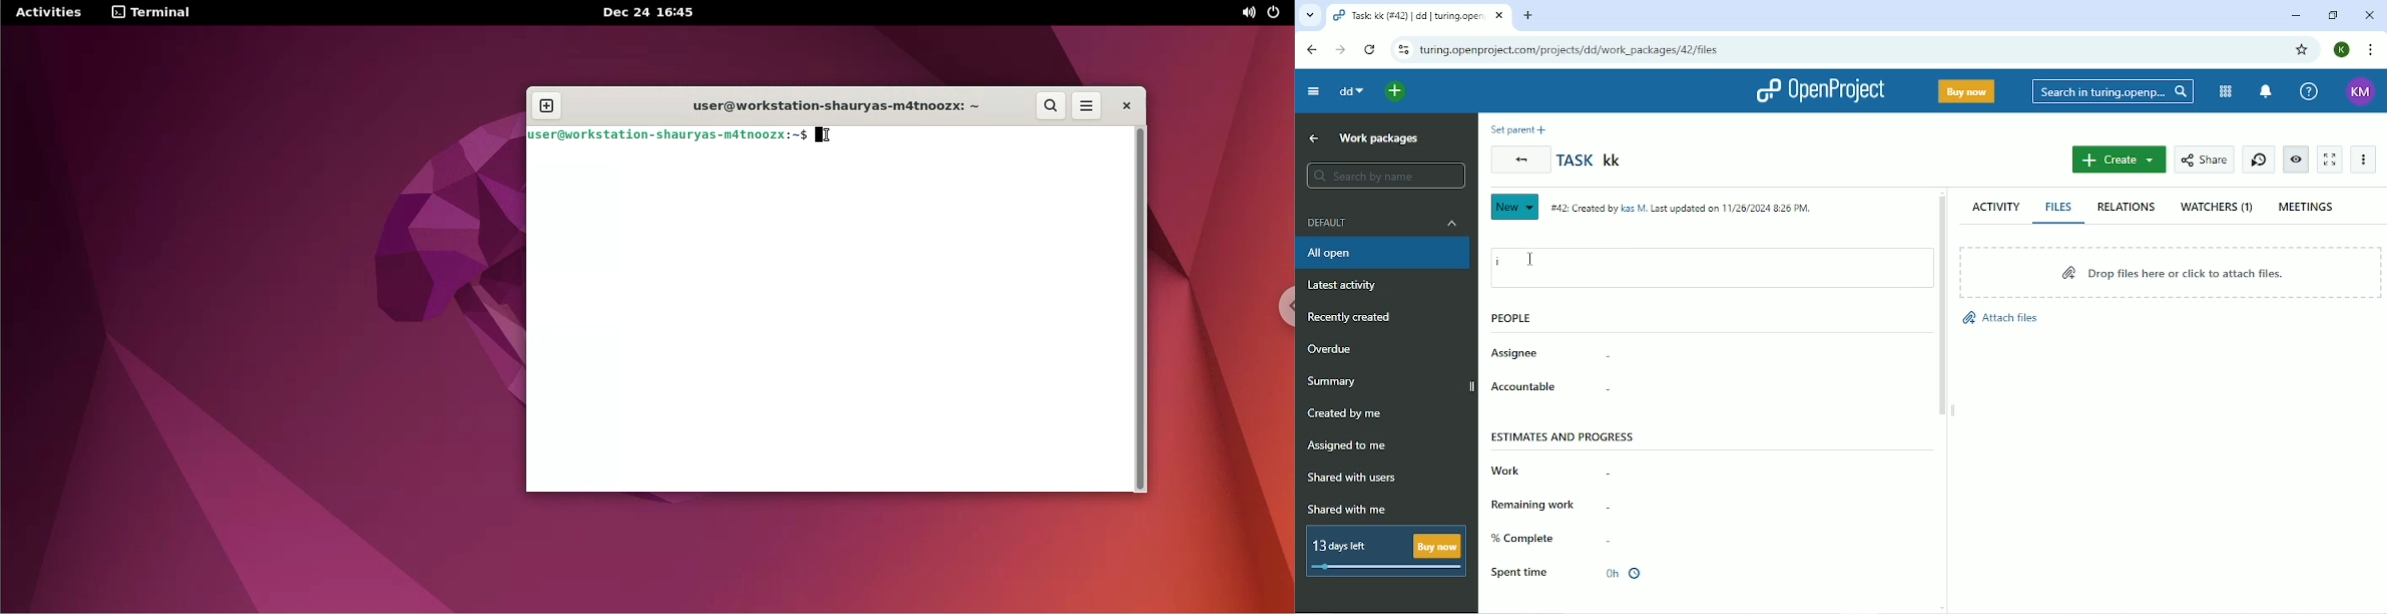 This screenshot has height=616, width=2408. I want to click on Unwatch work package, so click(2295, 159).